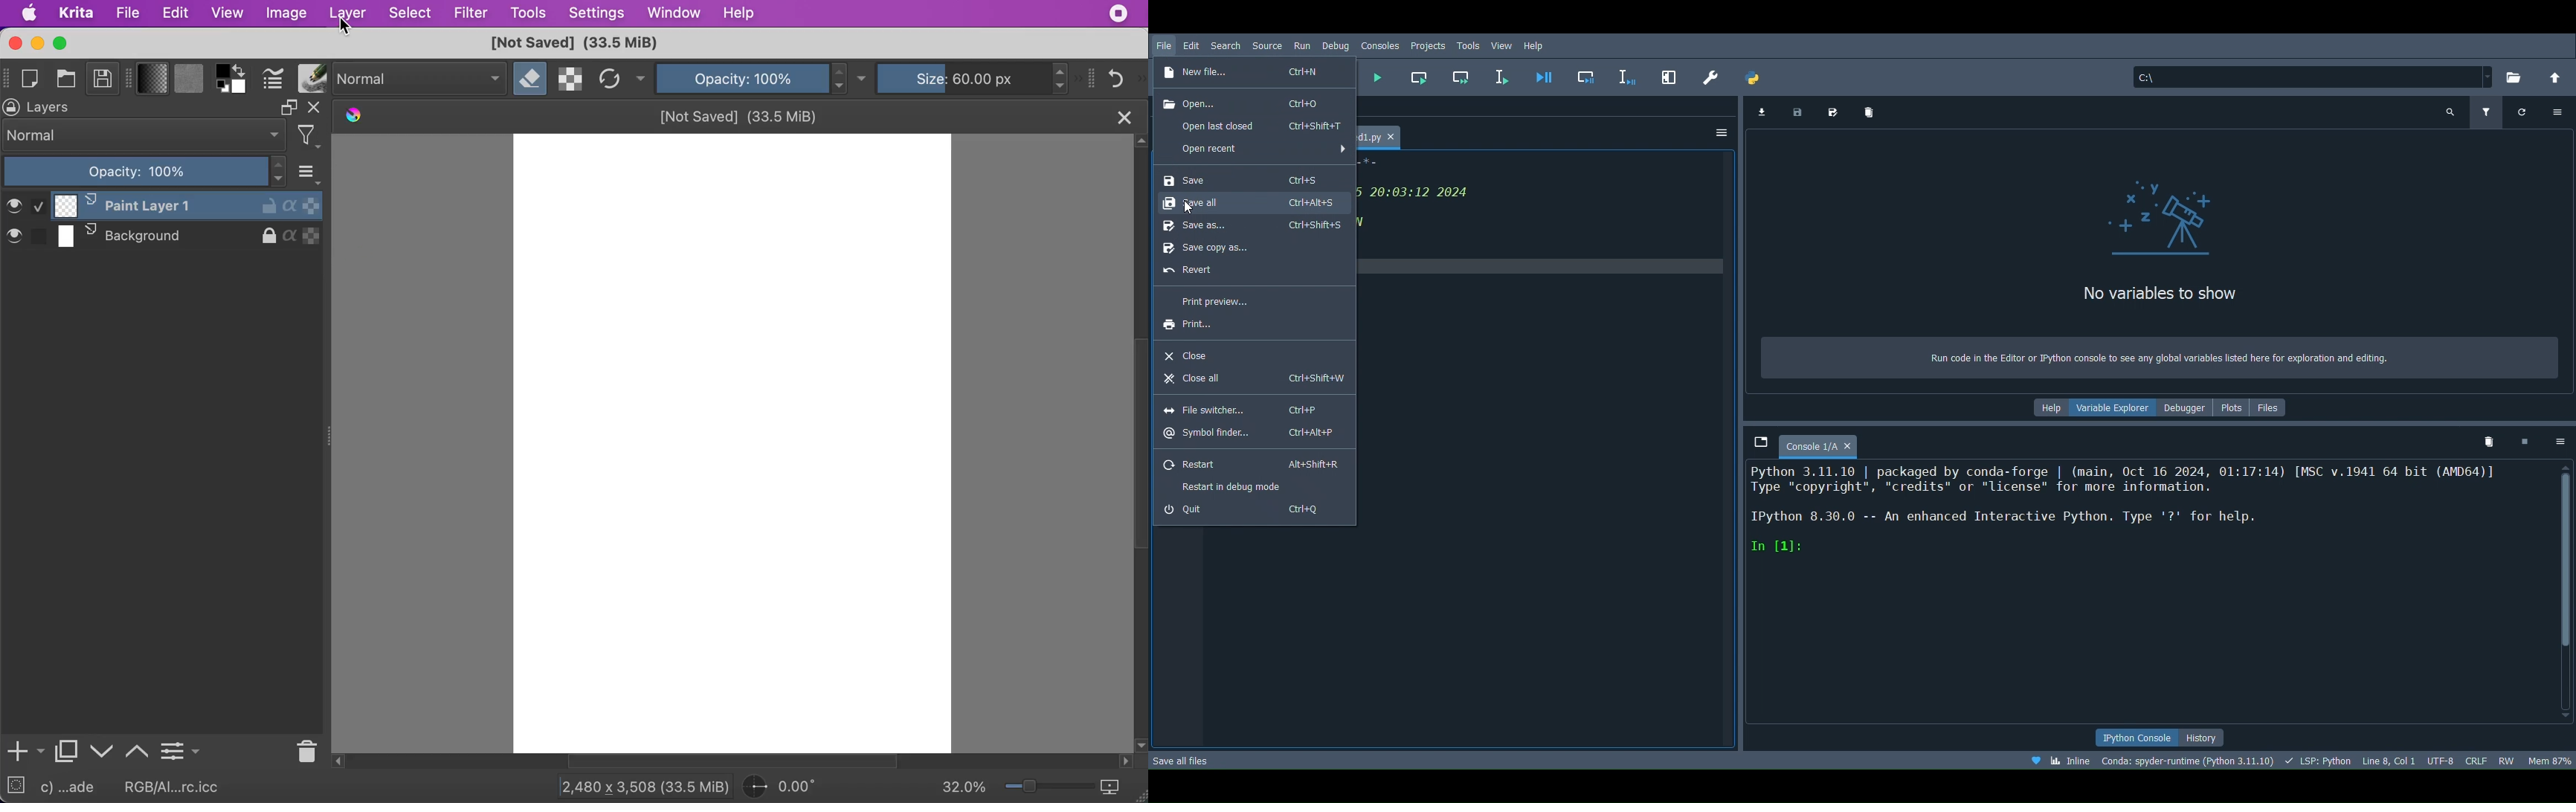  Describe the element at coordinates (1300, 44) in the screenshot. I see `Run` at that location.